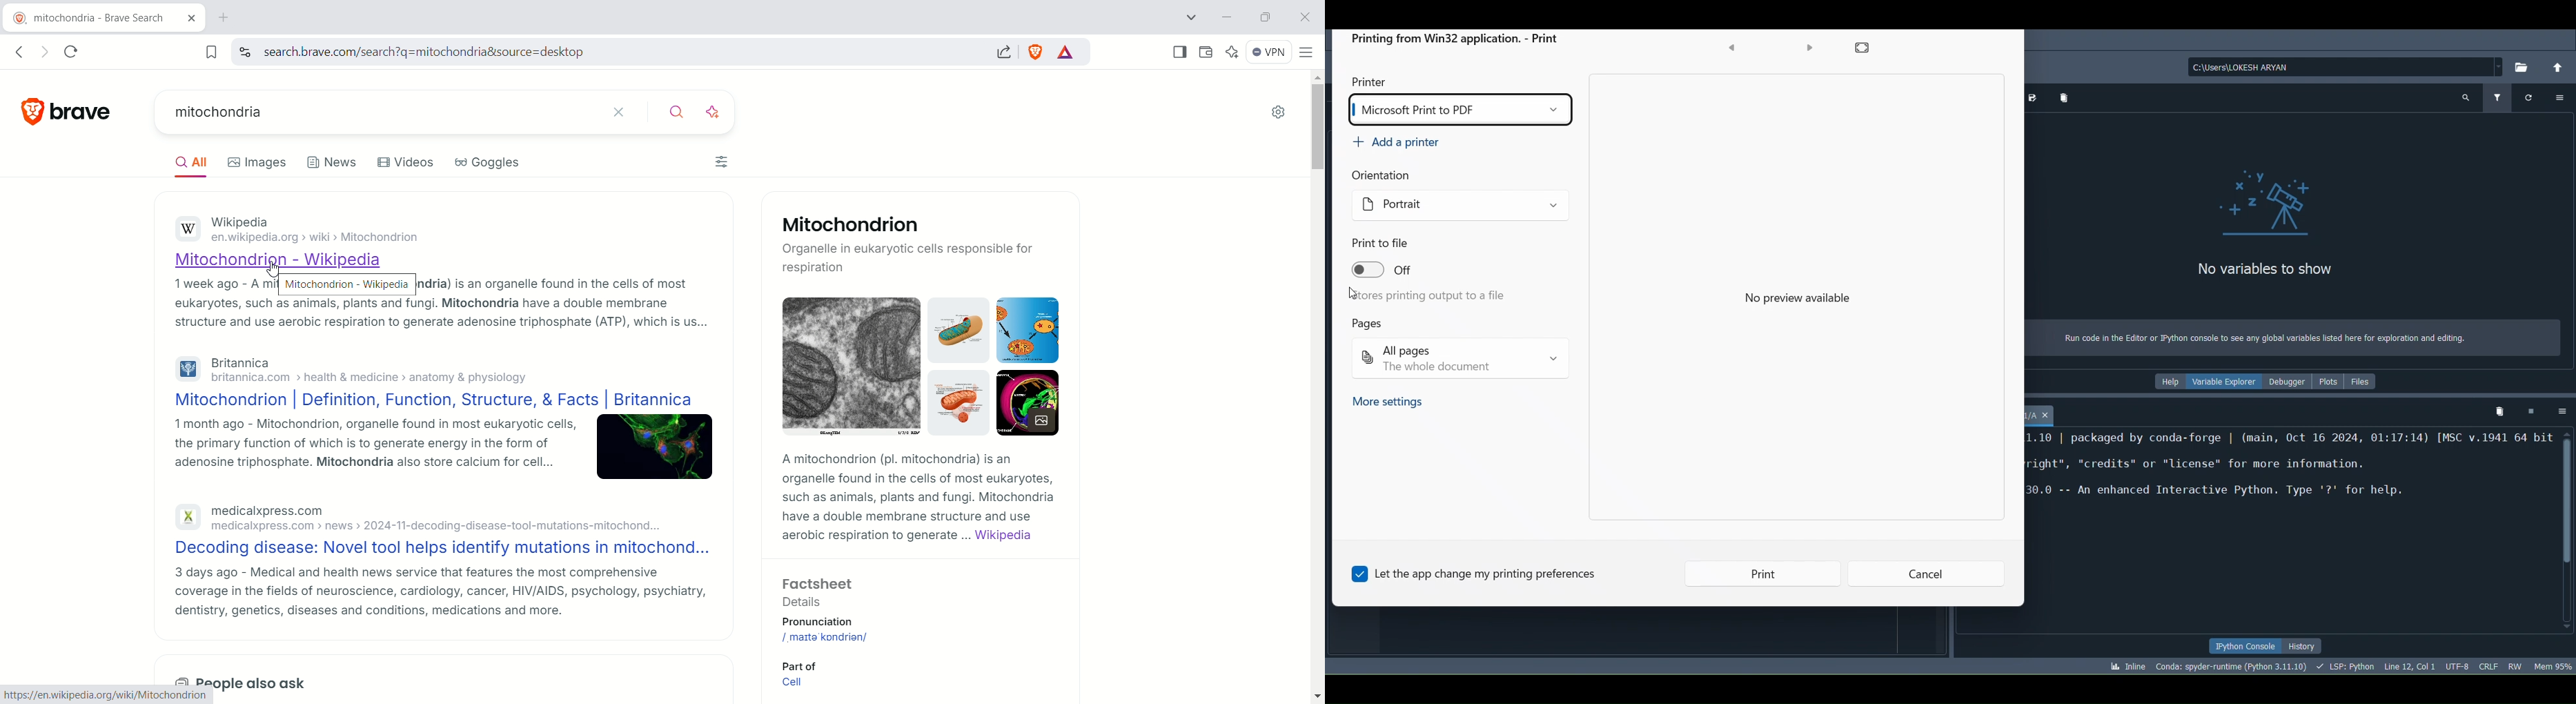  I want to click on File permissions, so click(2514, 664).